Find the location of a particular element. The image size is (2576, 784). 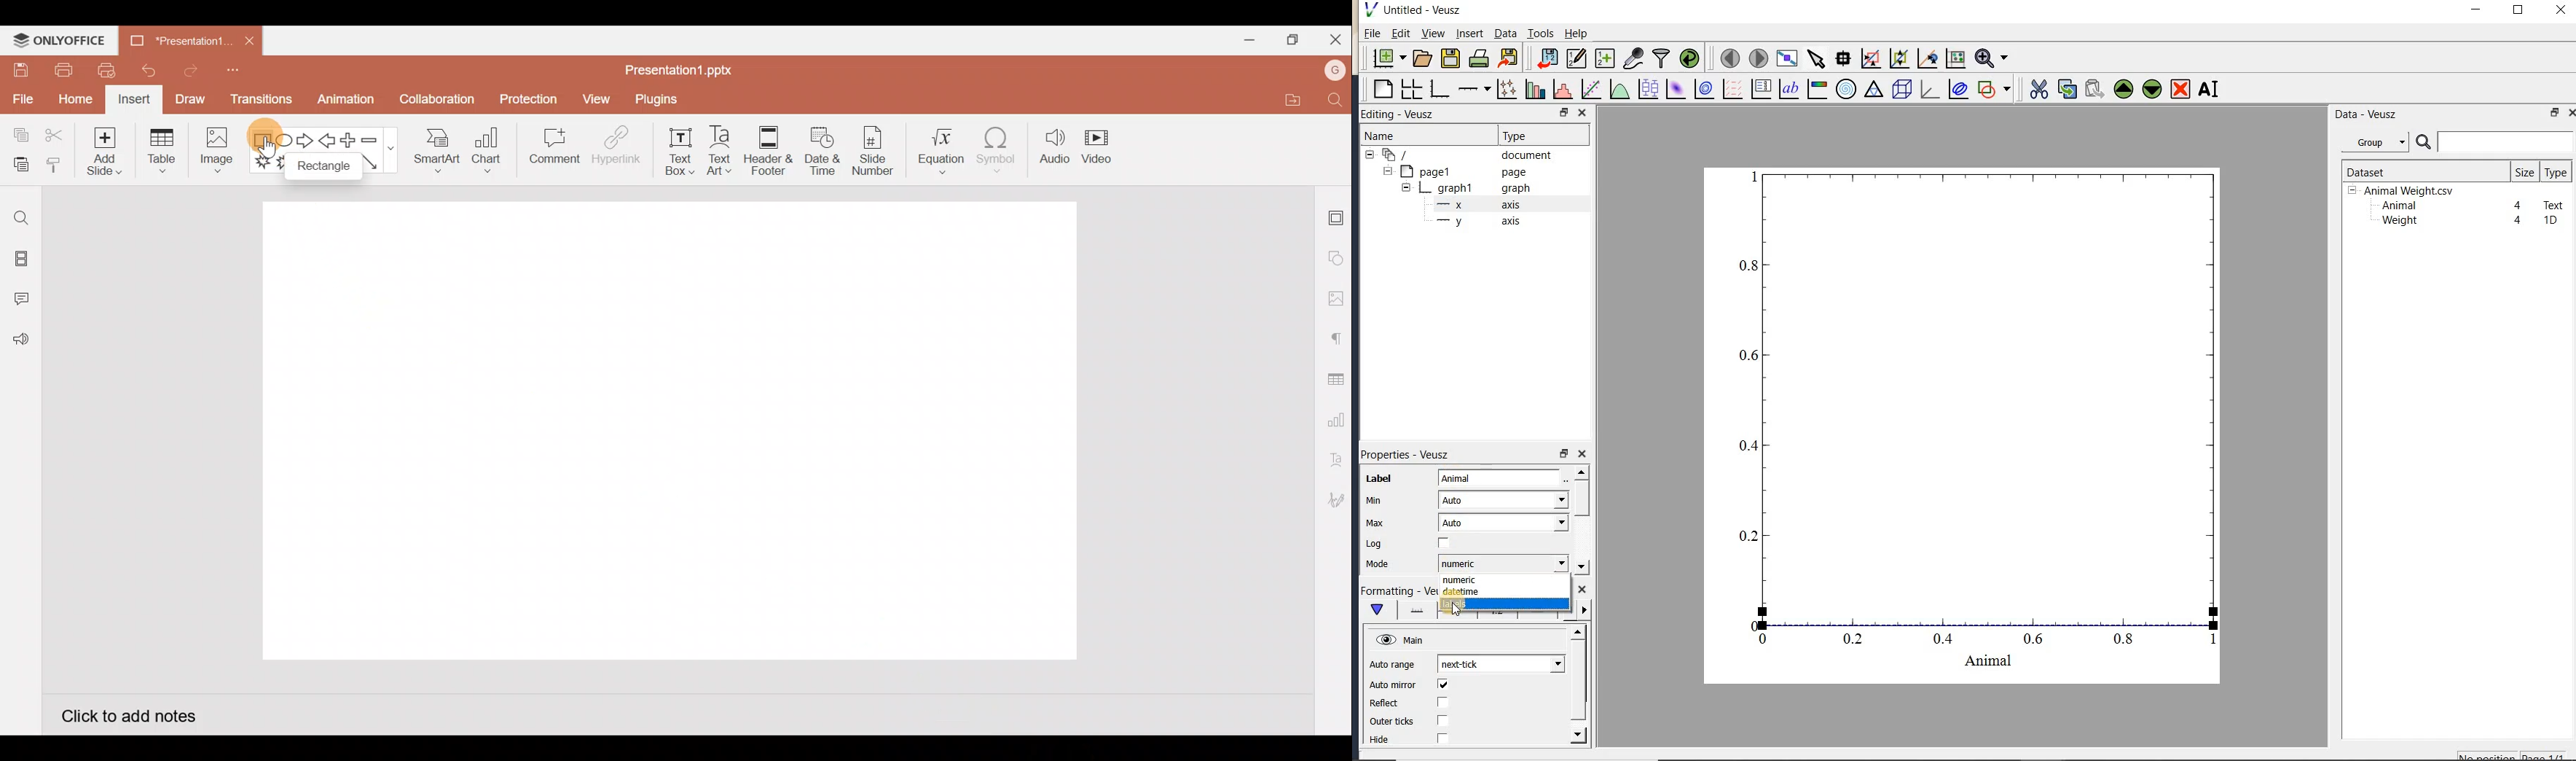

Symbol is located at coordinates (997, 147).